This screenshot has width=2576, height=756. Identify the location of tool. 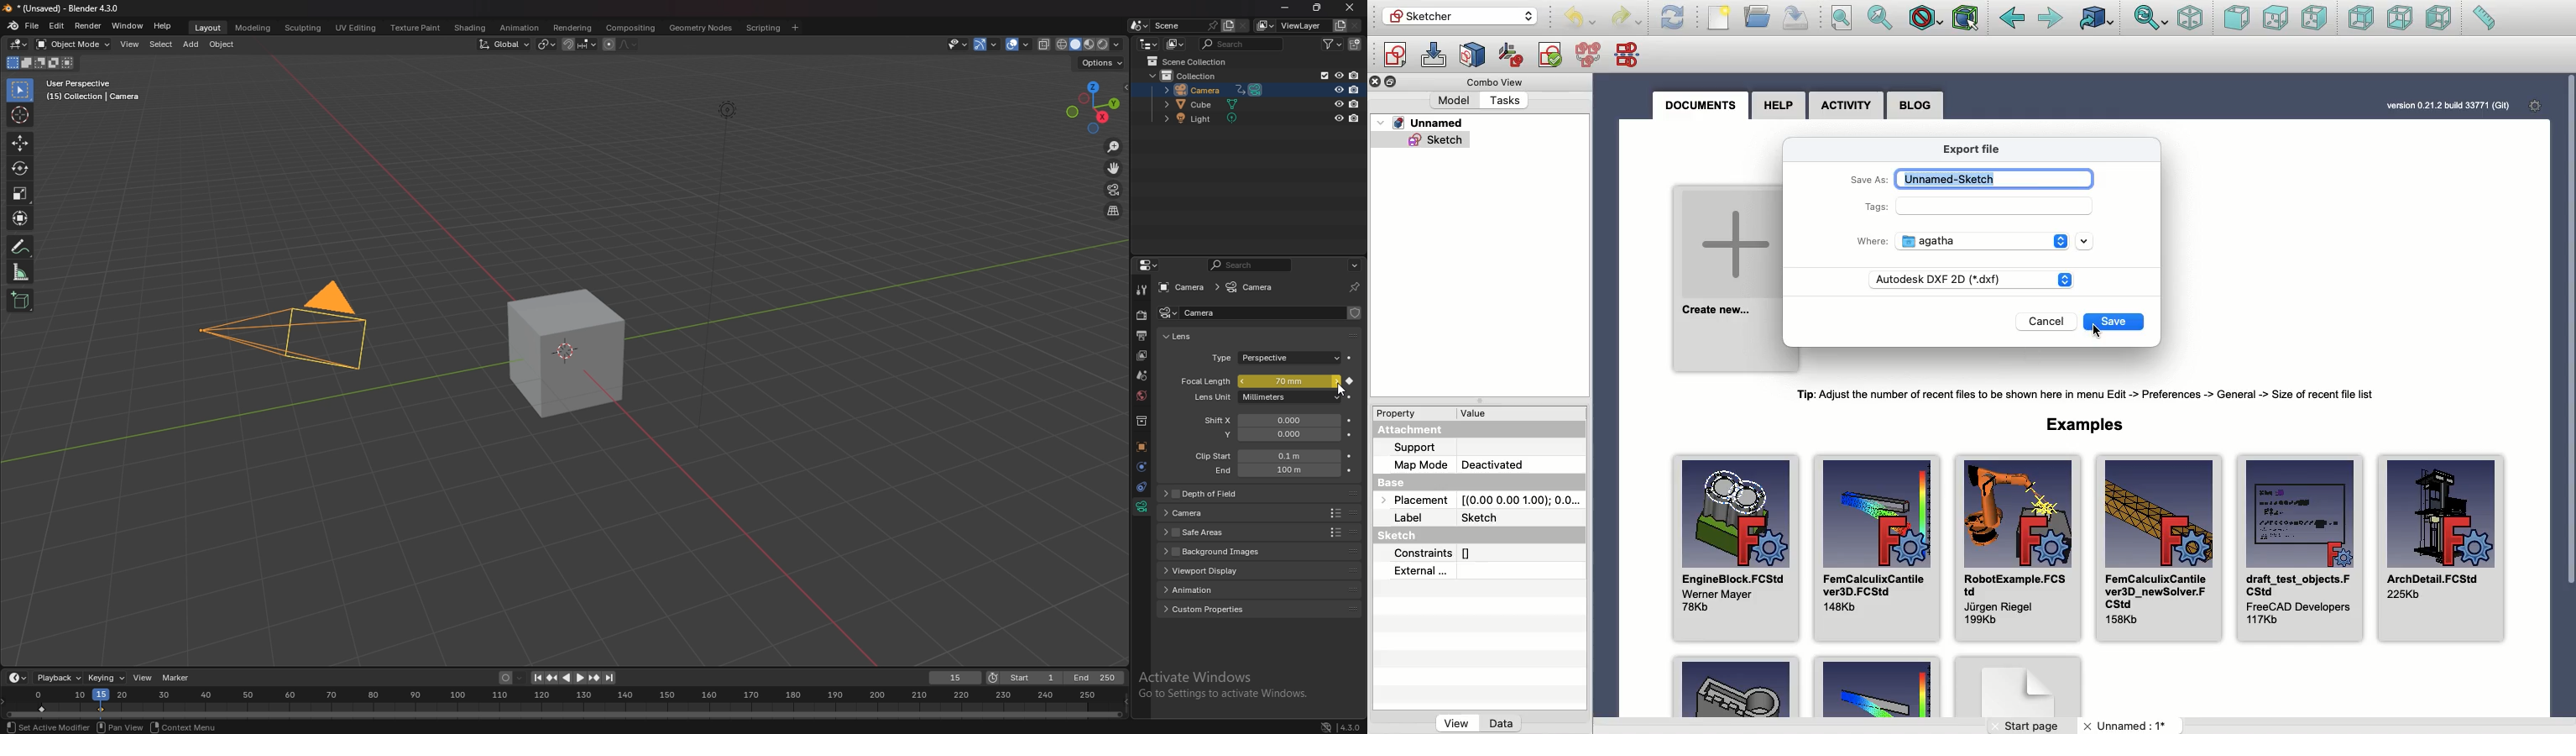
(1142, 290).